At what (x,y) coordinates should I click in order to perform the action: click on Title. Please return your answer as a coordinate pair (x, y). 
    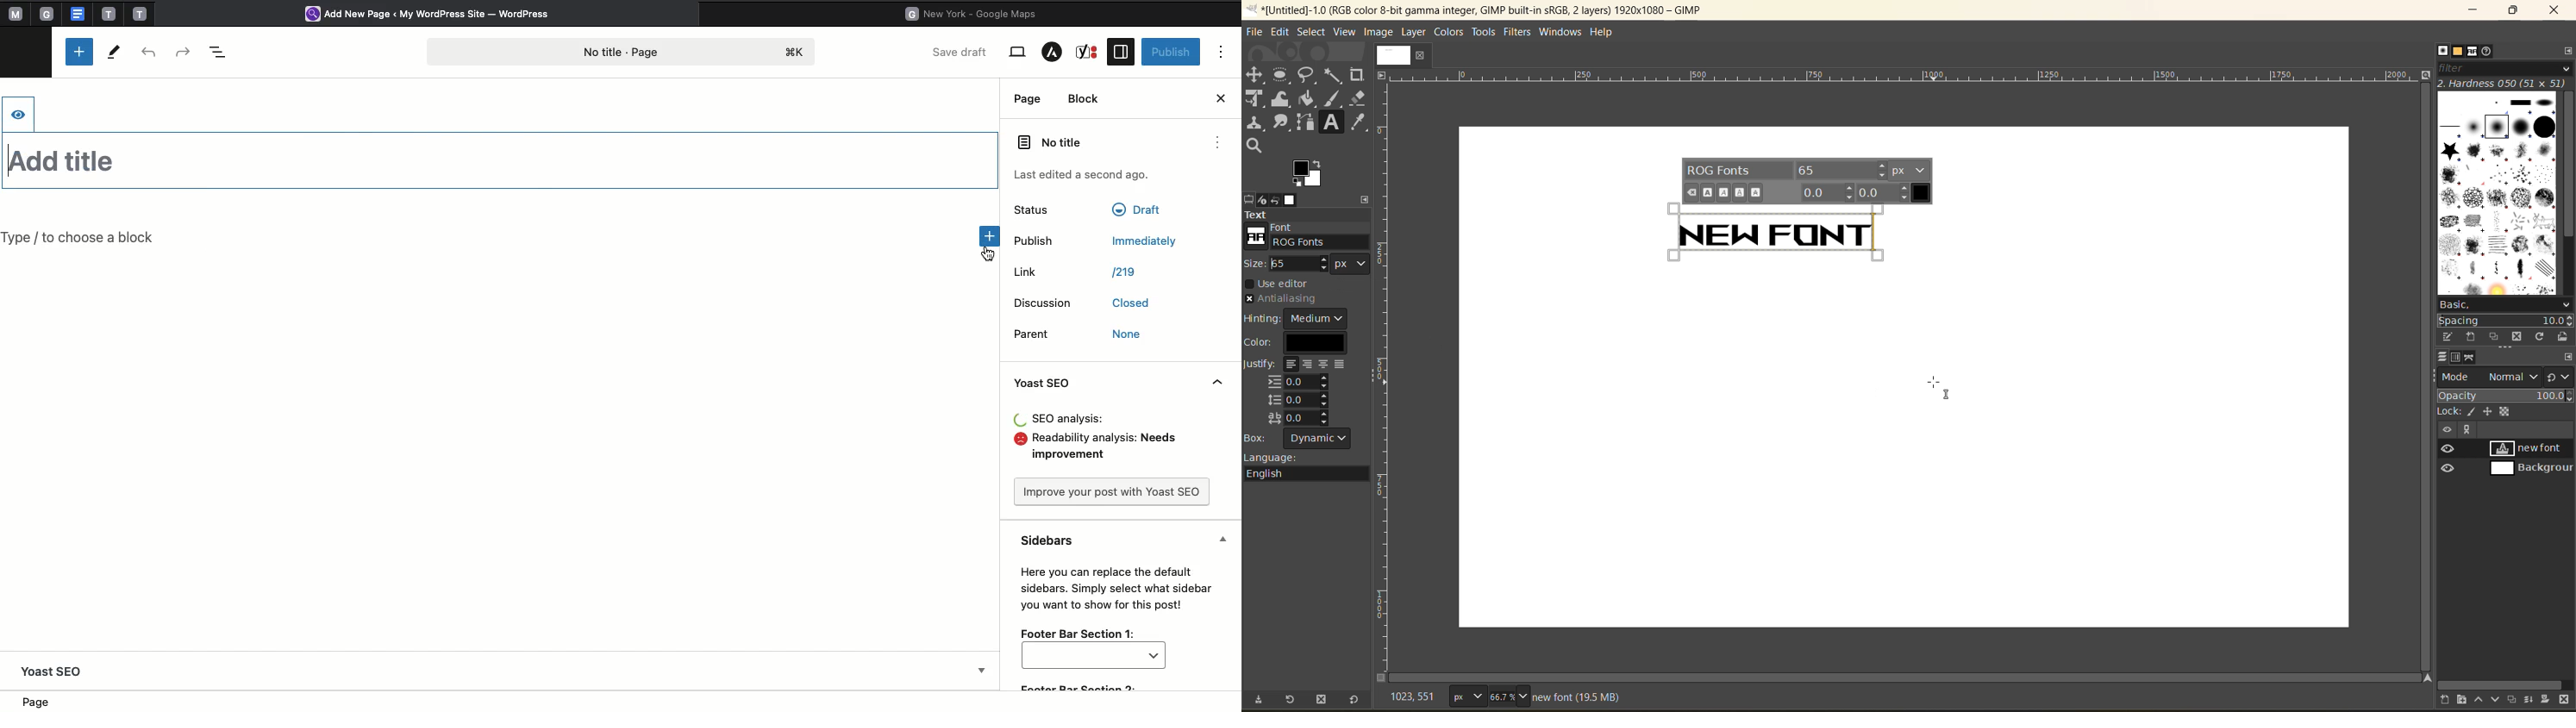
    Looking at the image, I should click on (513, 165).